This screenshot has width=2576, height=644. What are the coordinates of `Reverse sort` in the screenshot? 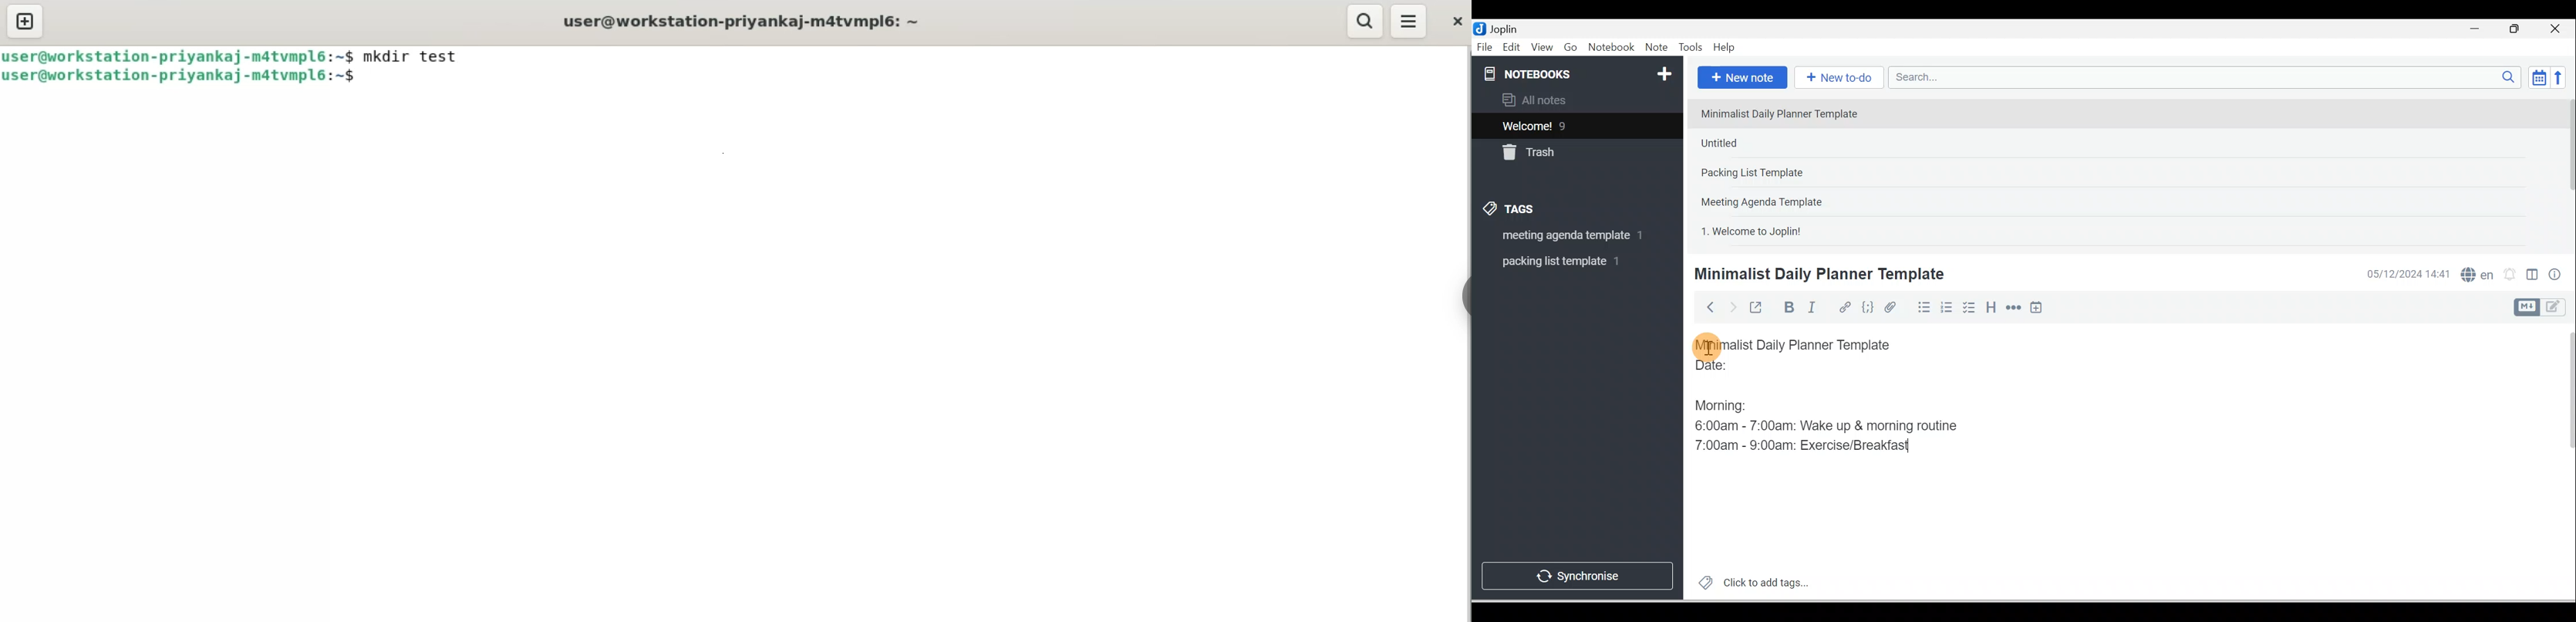 It's located at (2562, 77).